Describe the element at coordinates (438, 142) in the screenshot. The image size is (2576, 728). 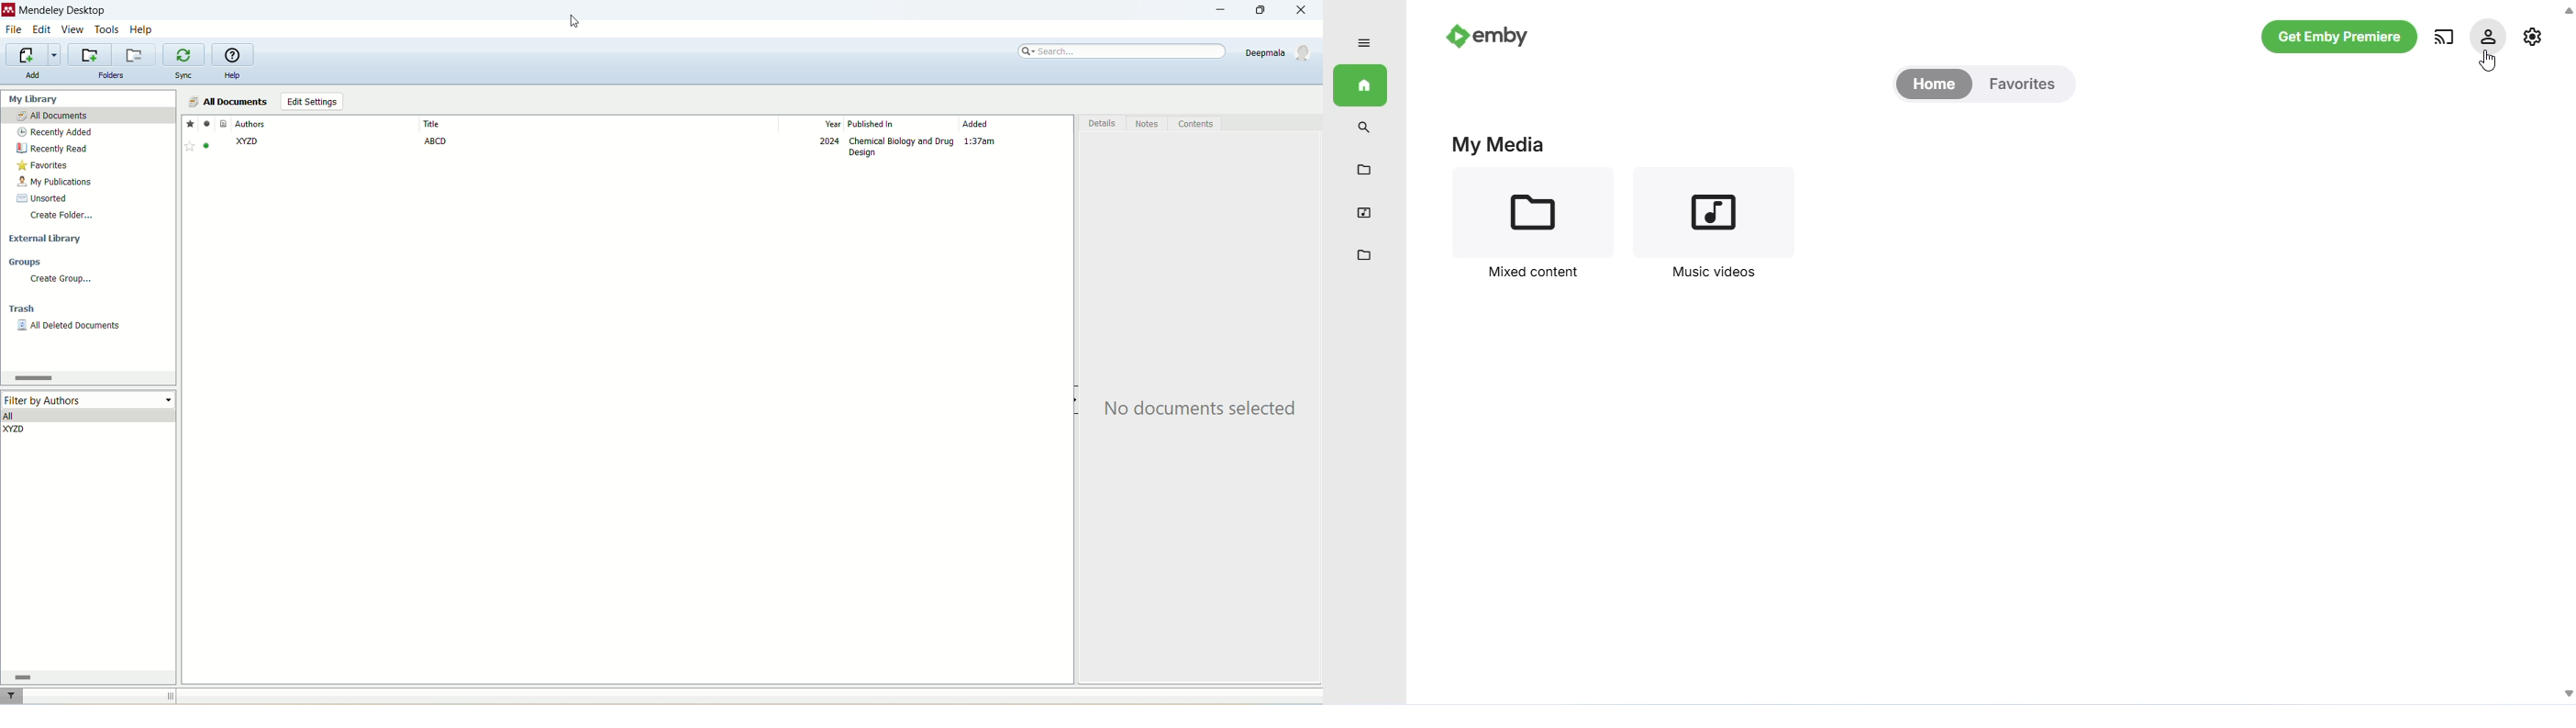
I see `ABCD` at that location.